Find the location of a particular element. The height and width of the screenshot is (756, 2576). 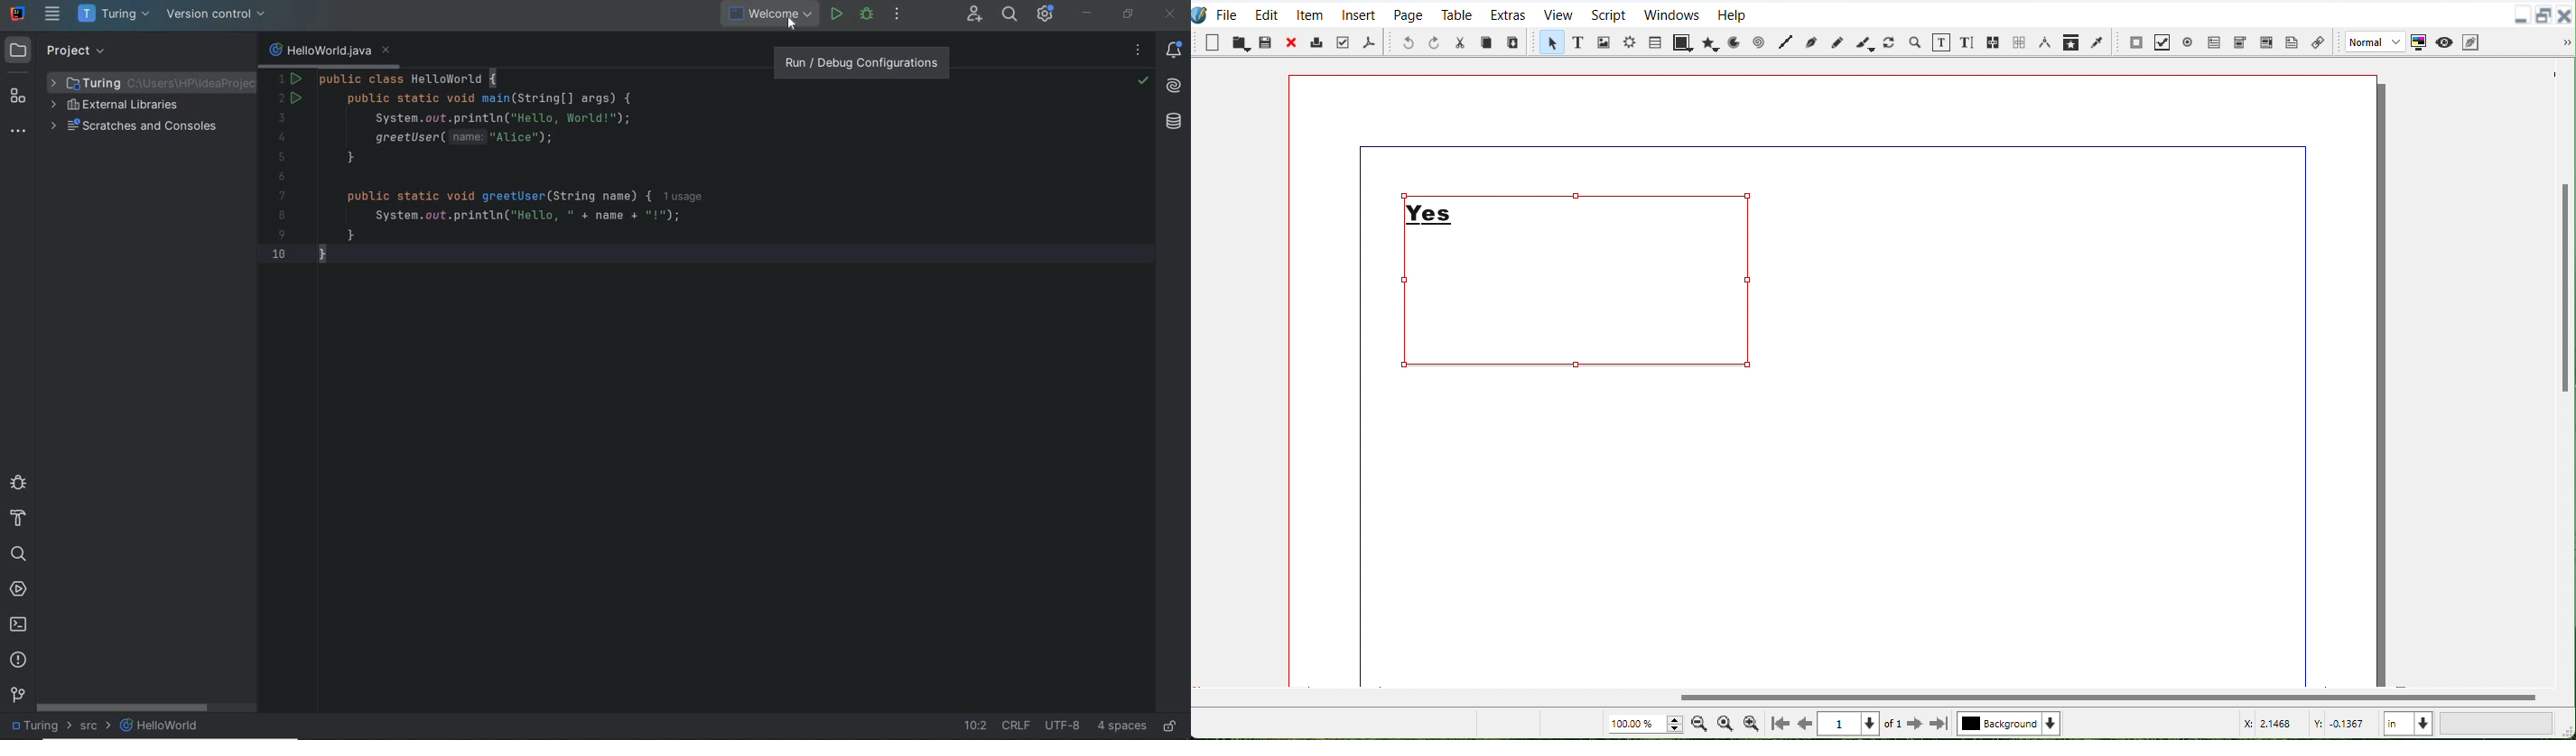

right margin is located at coordinates (2307, 421).